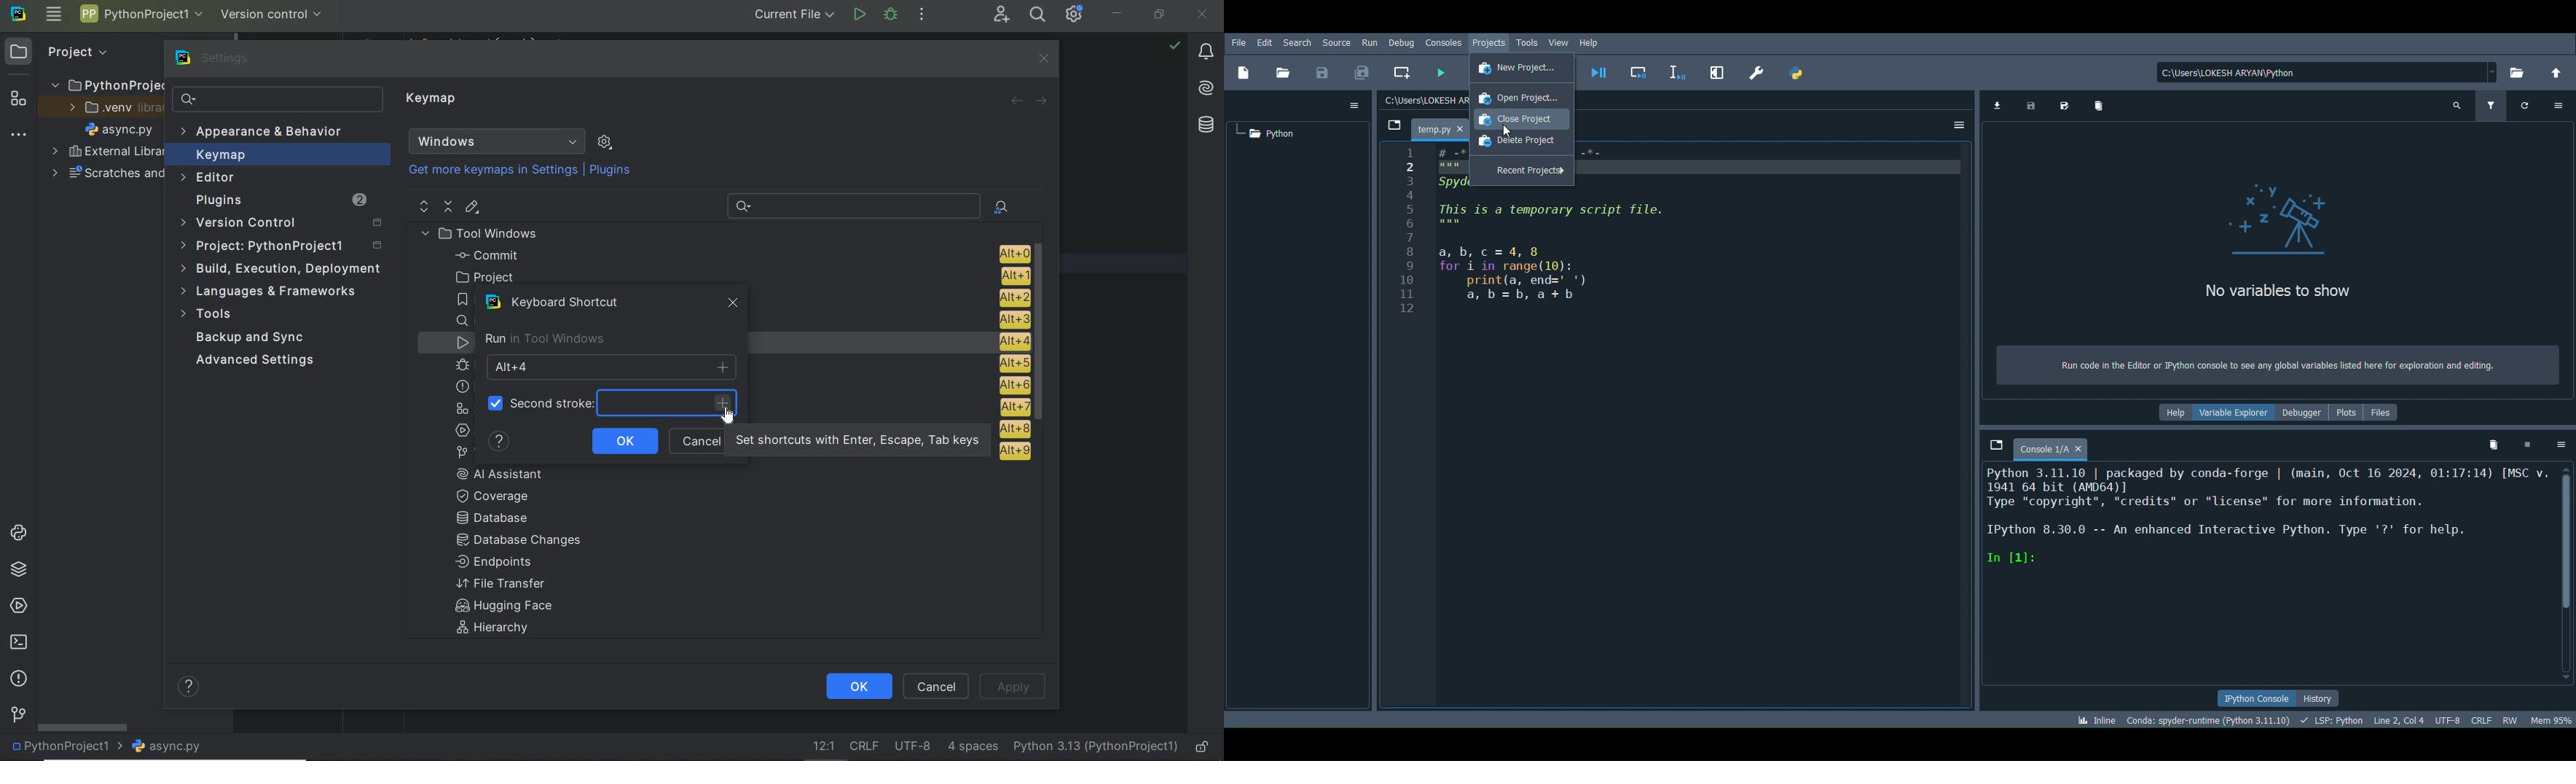 This screenshot has width=2576, height=784. I want to click on IPython console, so click(2253, 697).